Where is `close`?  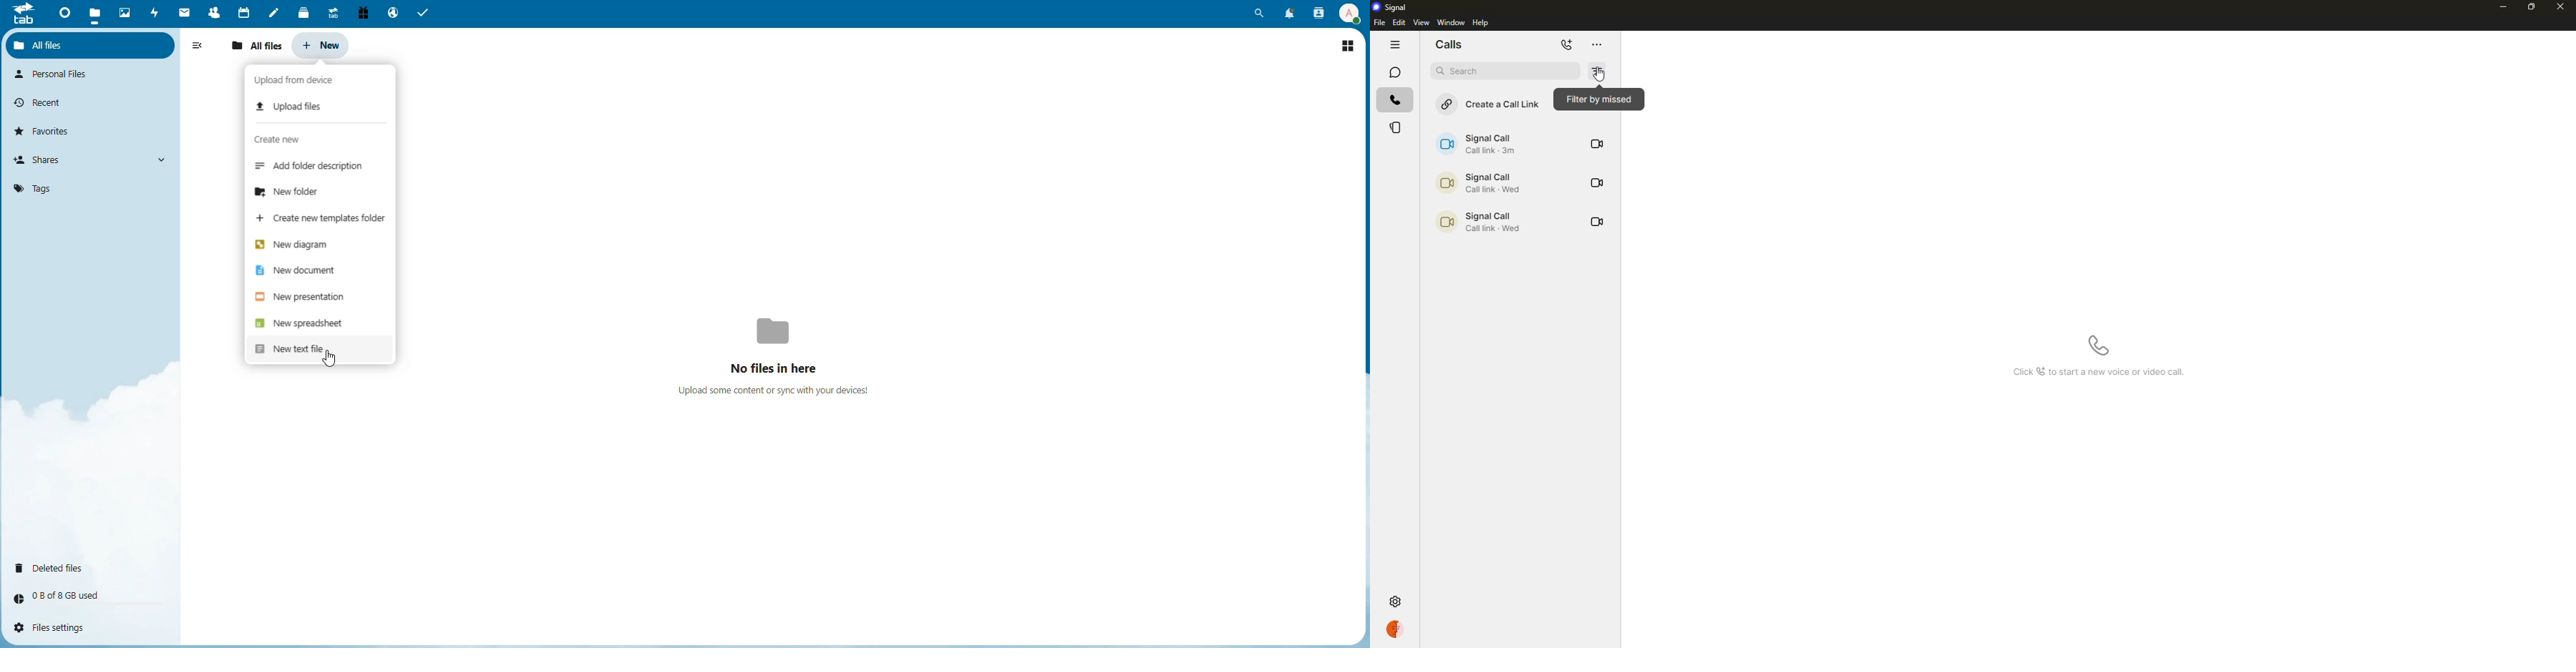 close is located at coordinates (2563, 8).